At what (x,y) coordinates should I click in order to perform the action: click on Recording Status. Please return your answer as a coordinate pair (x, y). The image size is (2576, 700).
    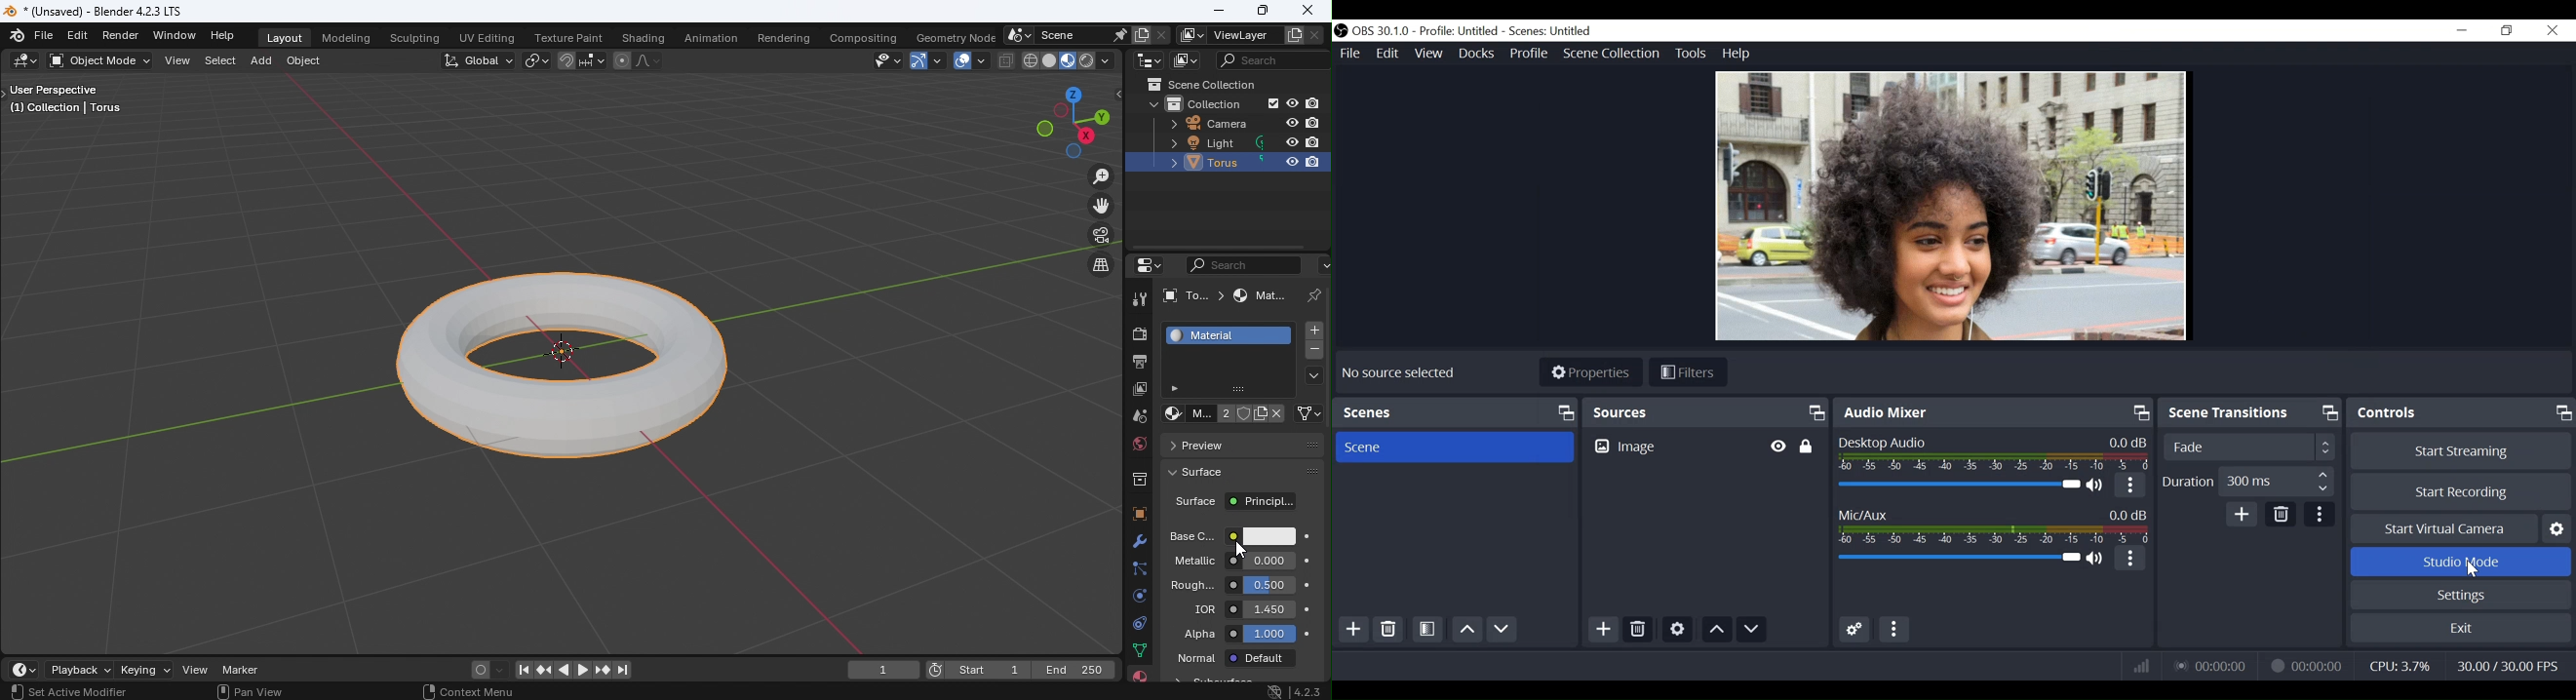
    Looking at the image, I should click on (2305, 665).